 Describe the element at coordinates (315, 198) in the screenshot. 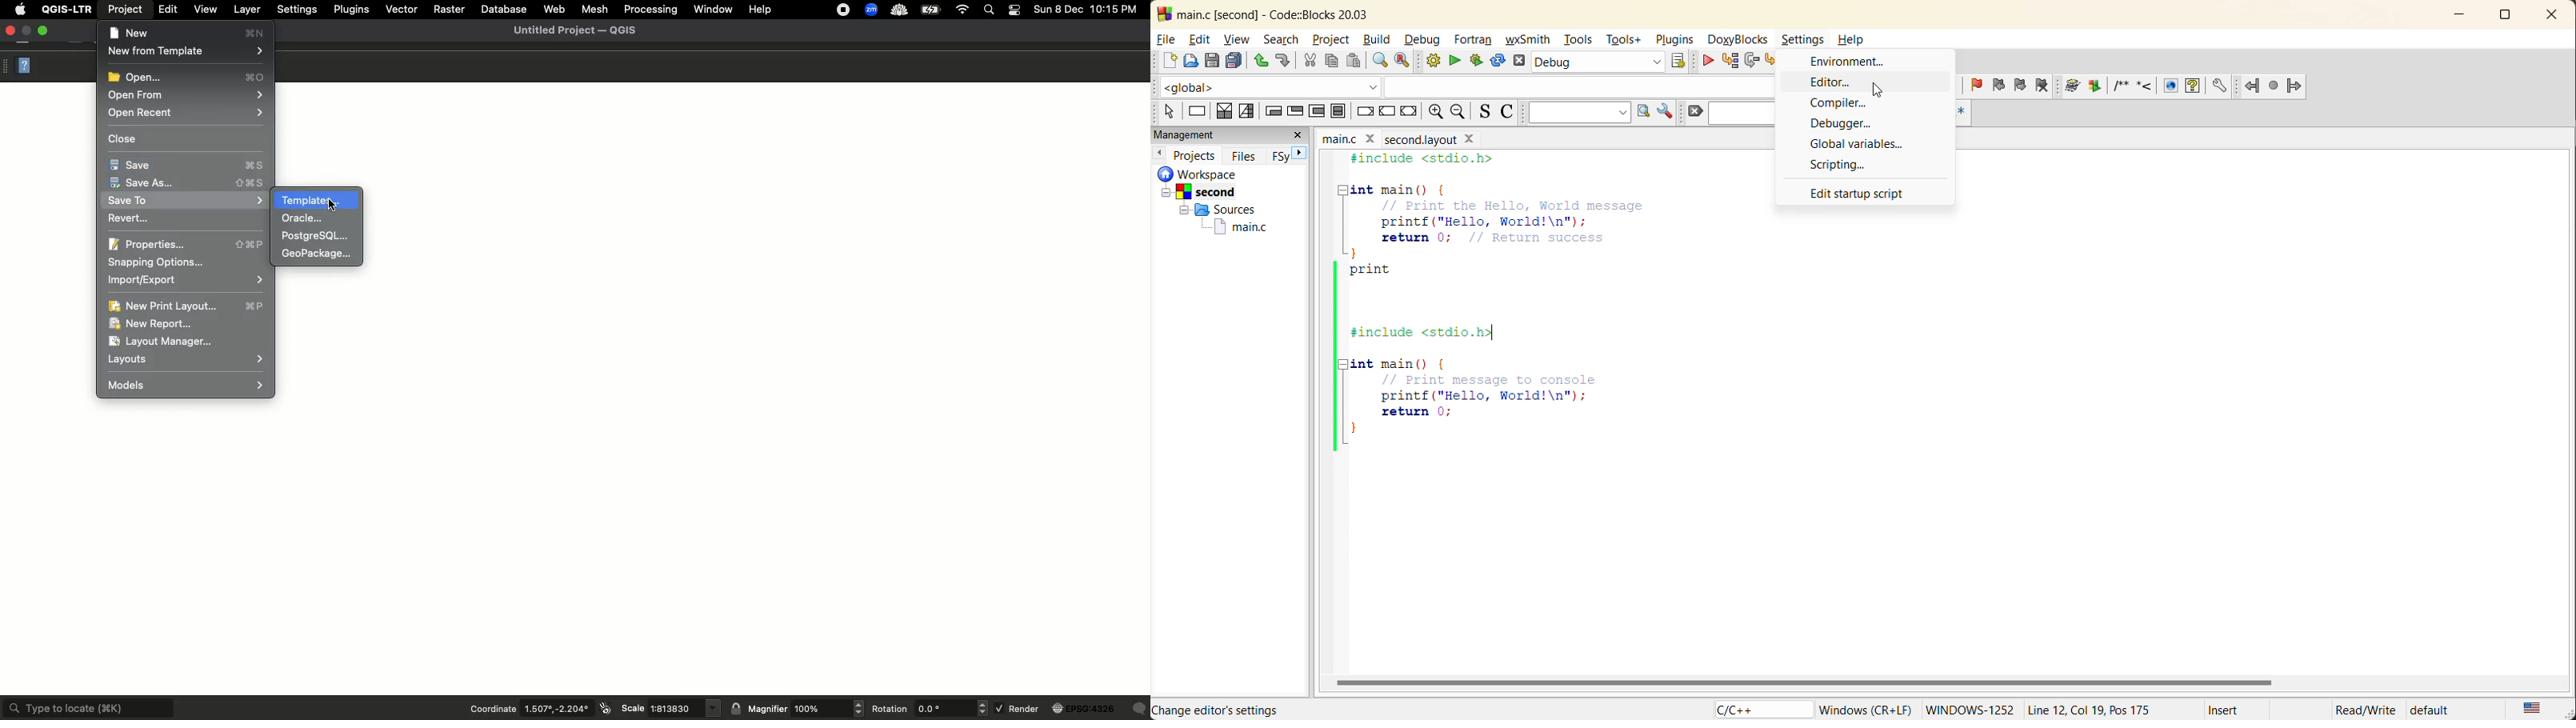

I see `Templates` at that location.